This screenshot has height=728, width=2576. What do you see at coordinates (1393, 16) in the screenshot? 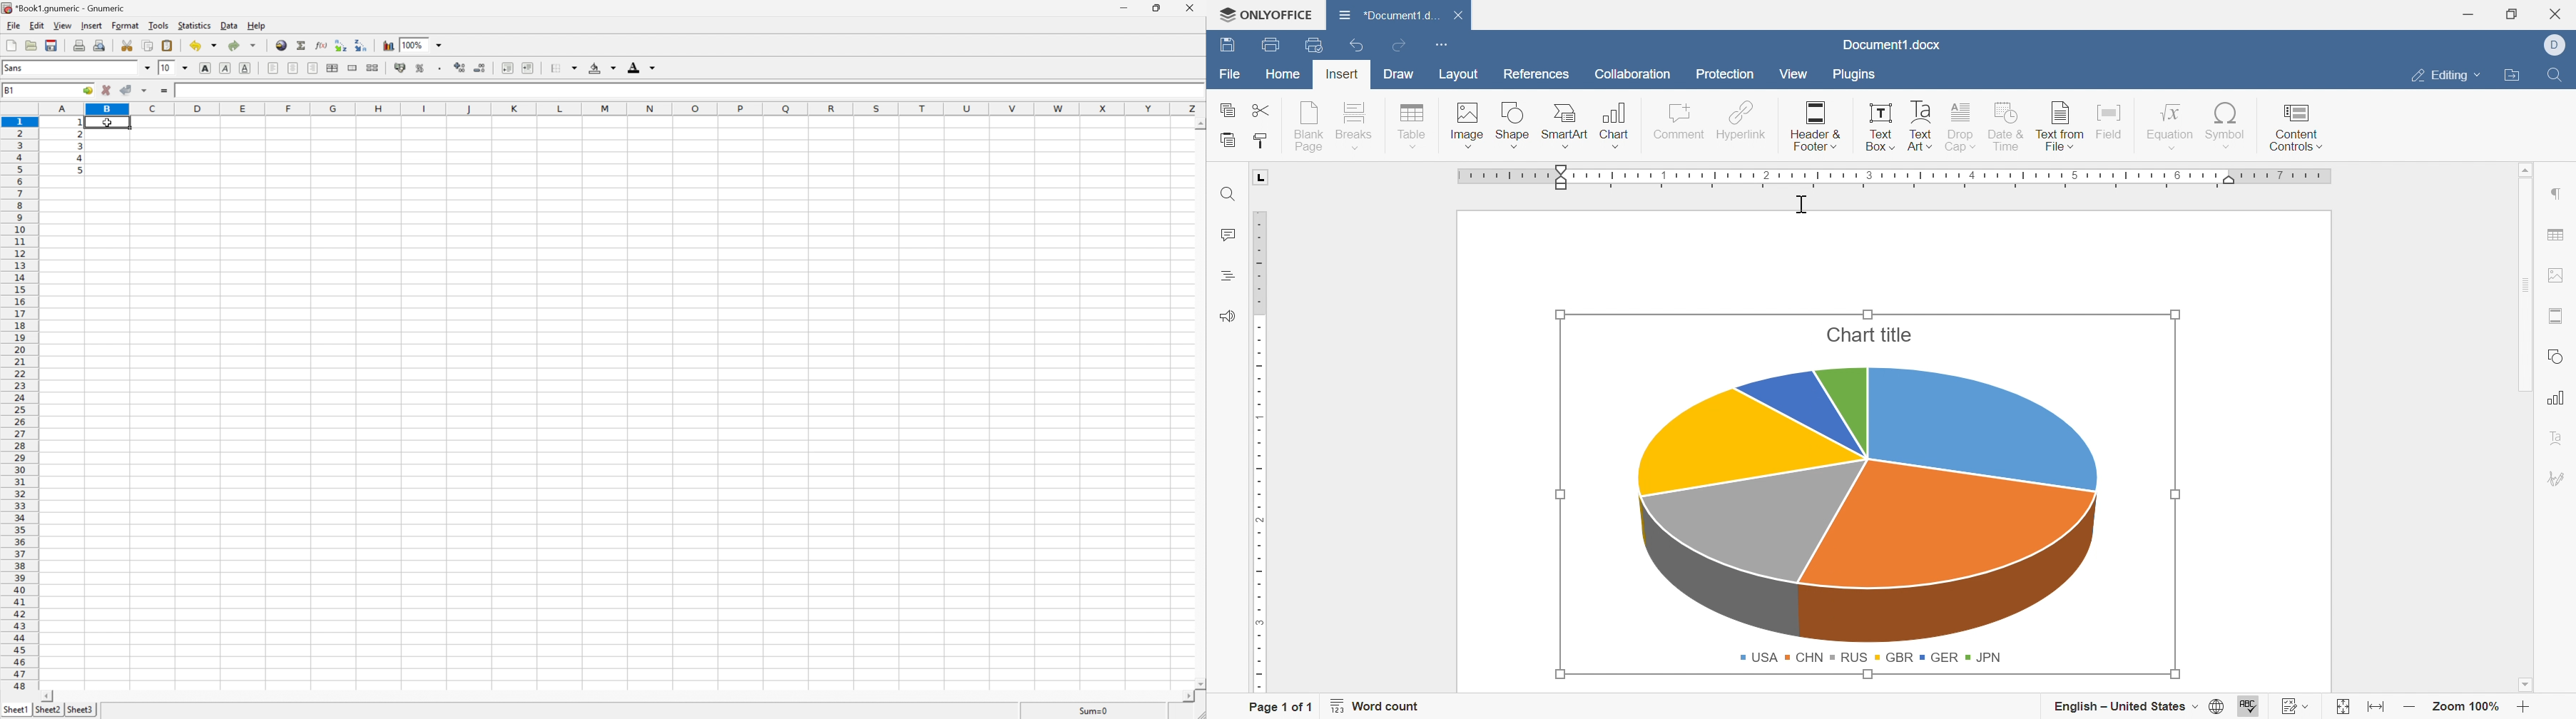
I see `Document1.docx` at bounding box center [1393, 16].